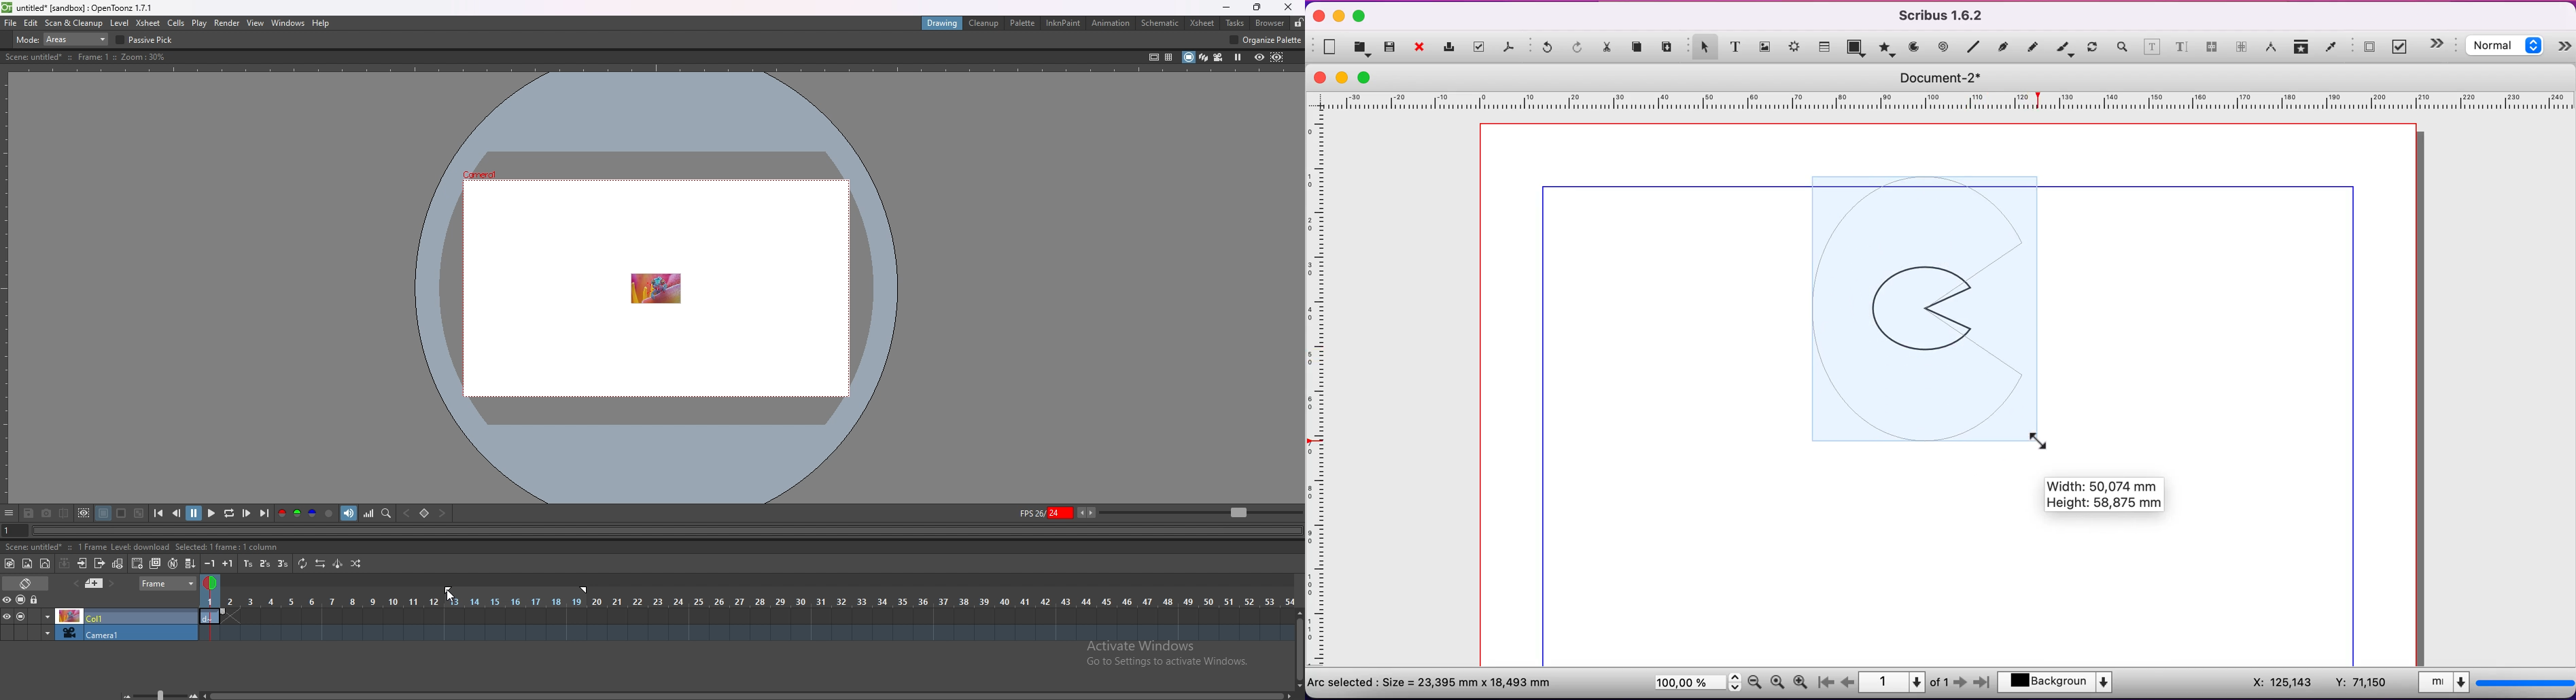  What do you see at coordinates (1848, 682) in the screenshot?
I see `go one page backwards` at bounding box center [1848, 682].